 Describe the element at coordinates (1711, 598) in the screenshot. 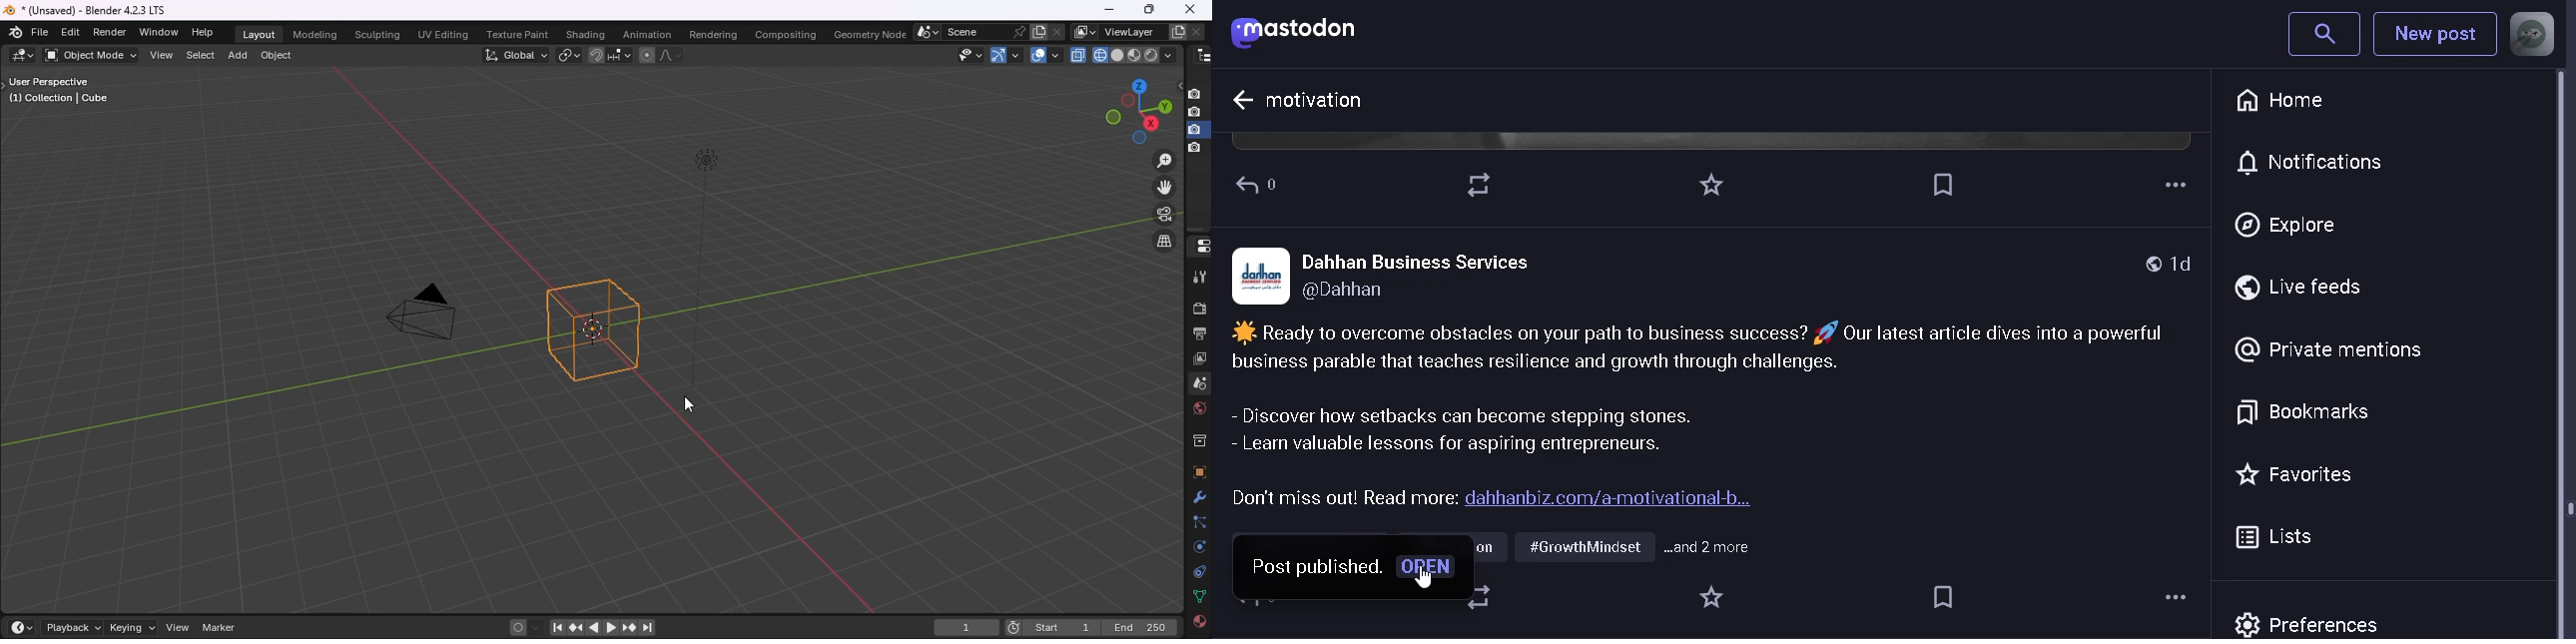

I see `Favorite` at that location.